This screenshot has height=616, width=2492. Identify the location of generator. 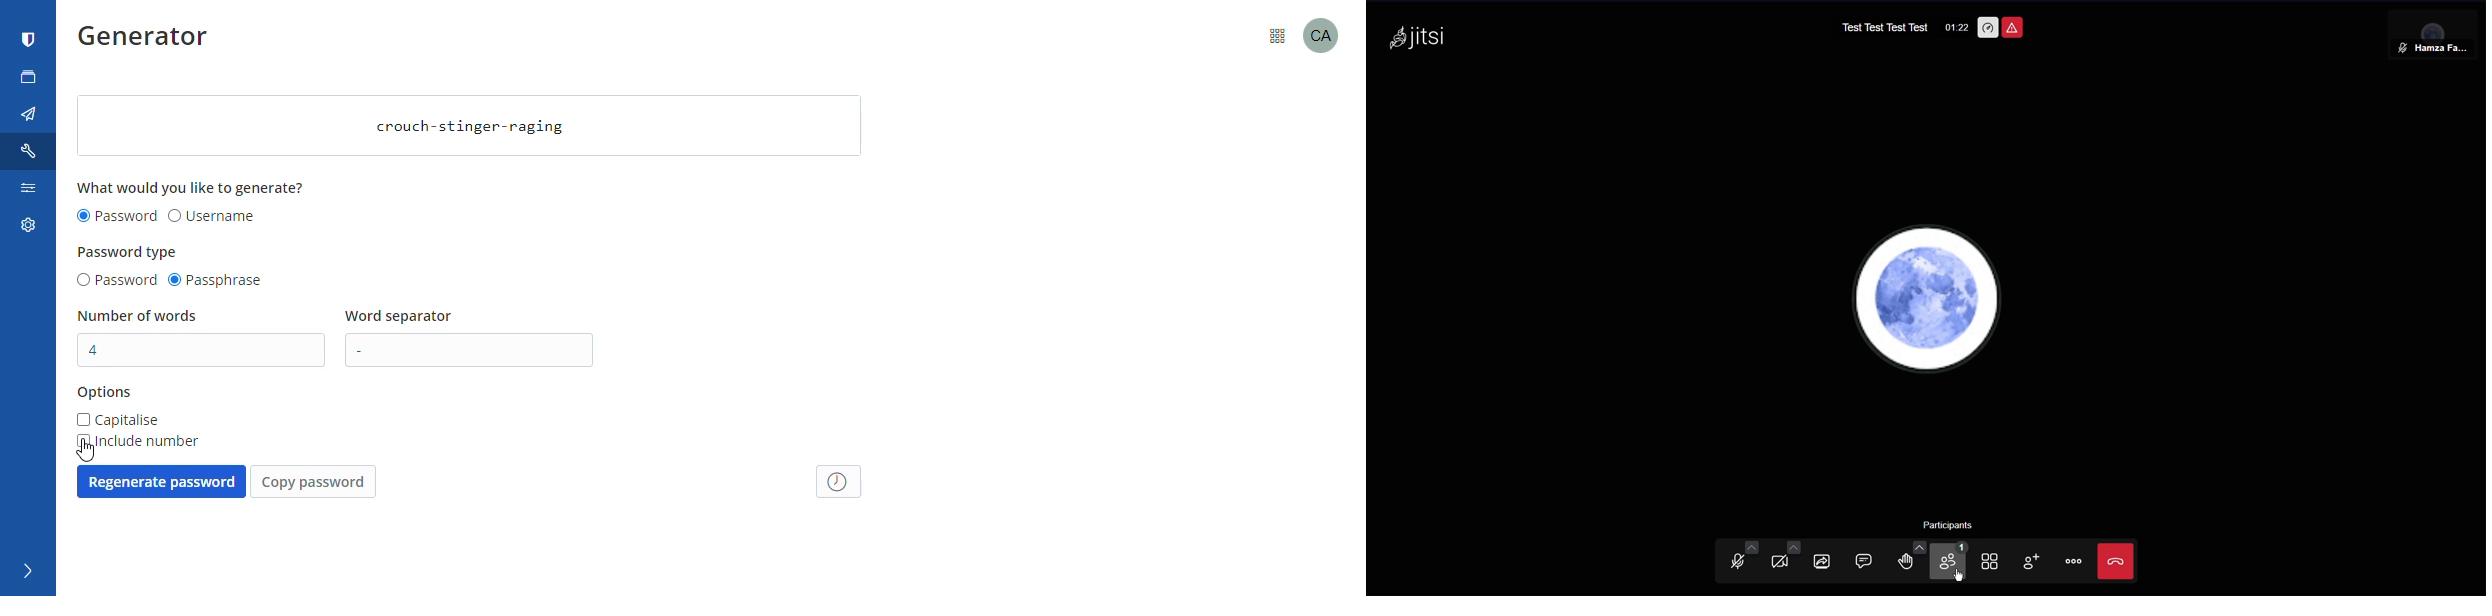
(150, 40).